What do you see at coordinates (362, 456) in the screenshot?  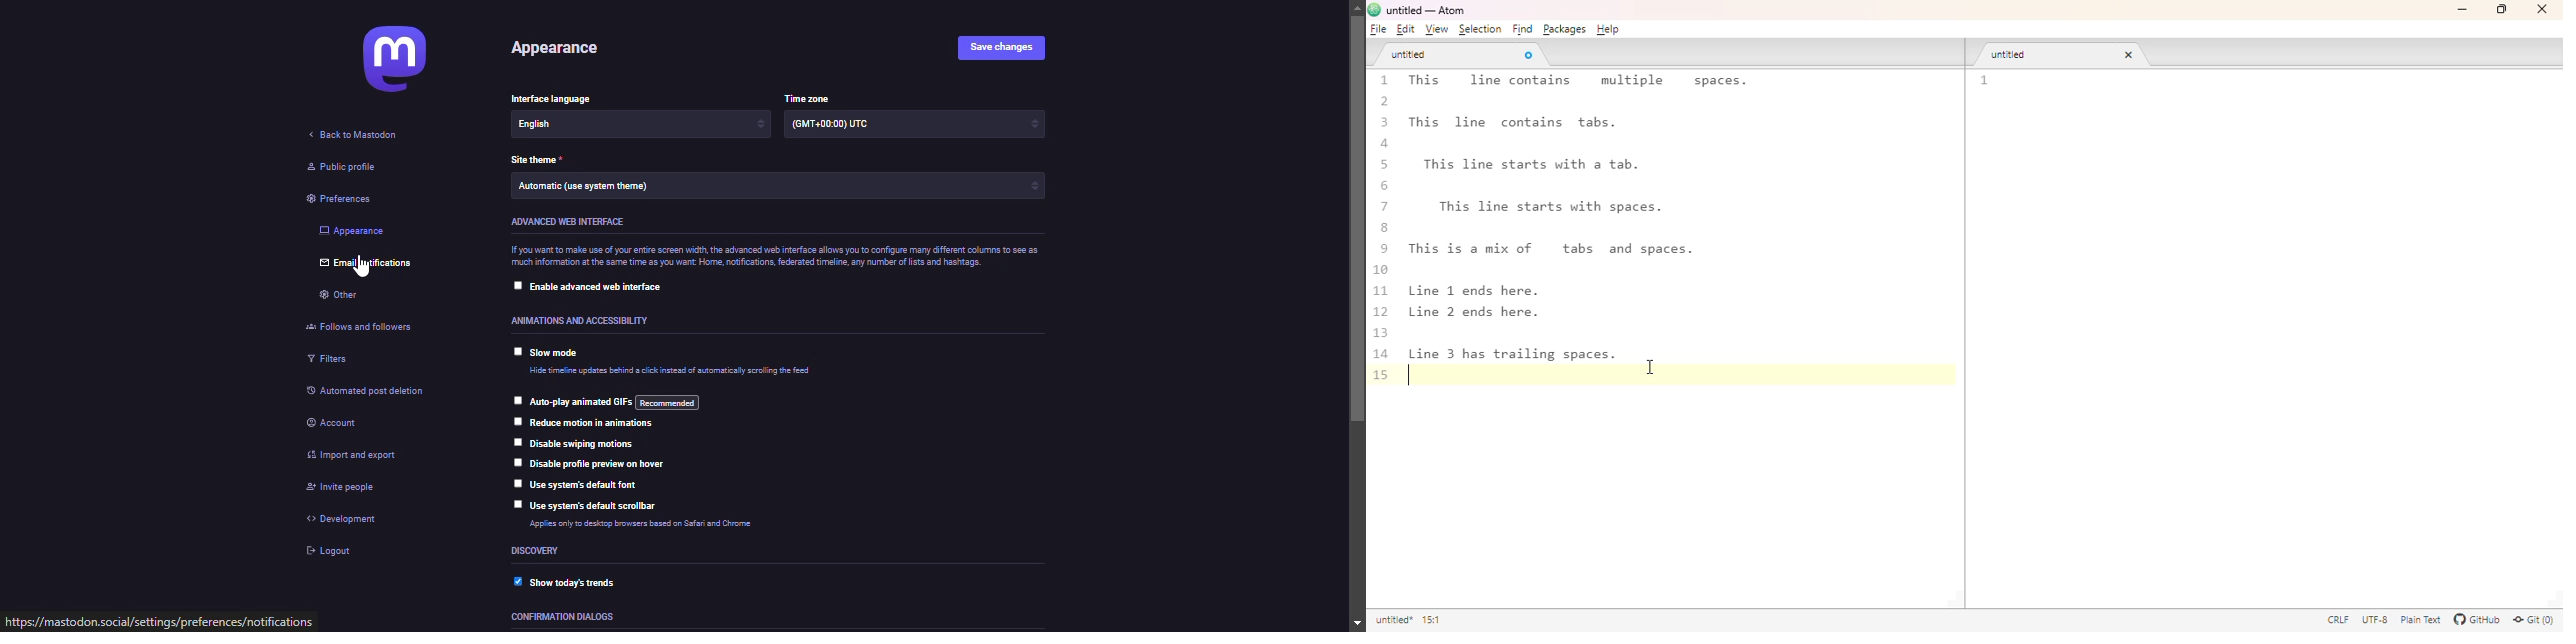 I see `import & export` at bounding box center [362, 456].